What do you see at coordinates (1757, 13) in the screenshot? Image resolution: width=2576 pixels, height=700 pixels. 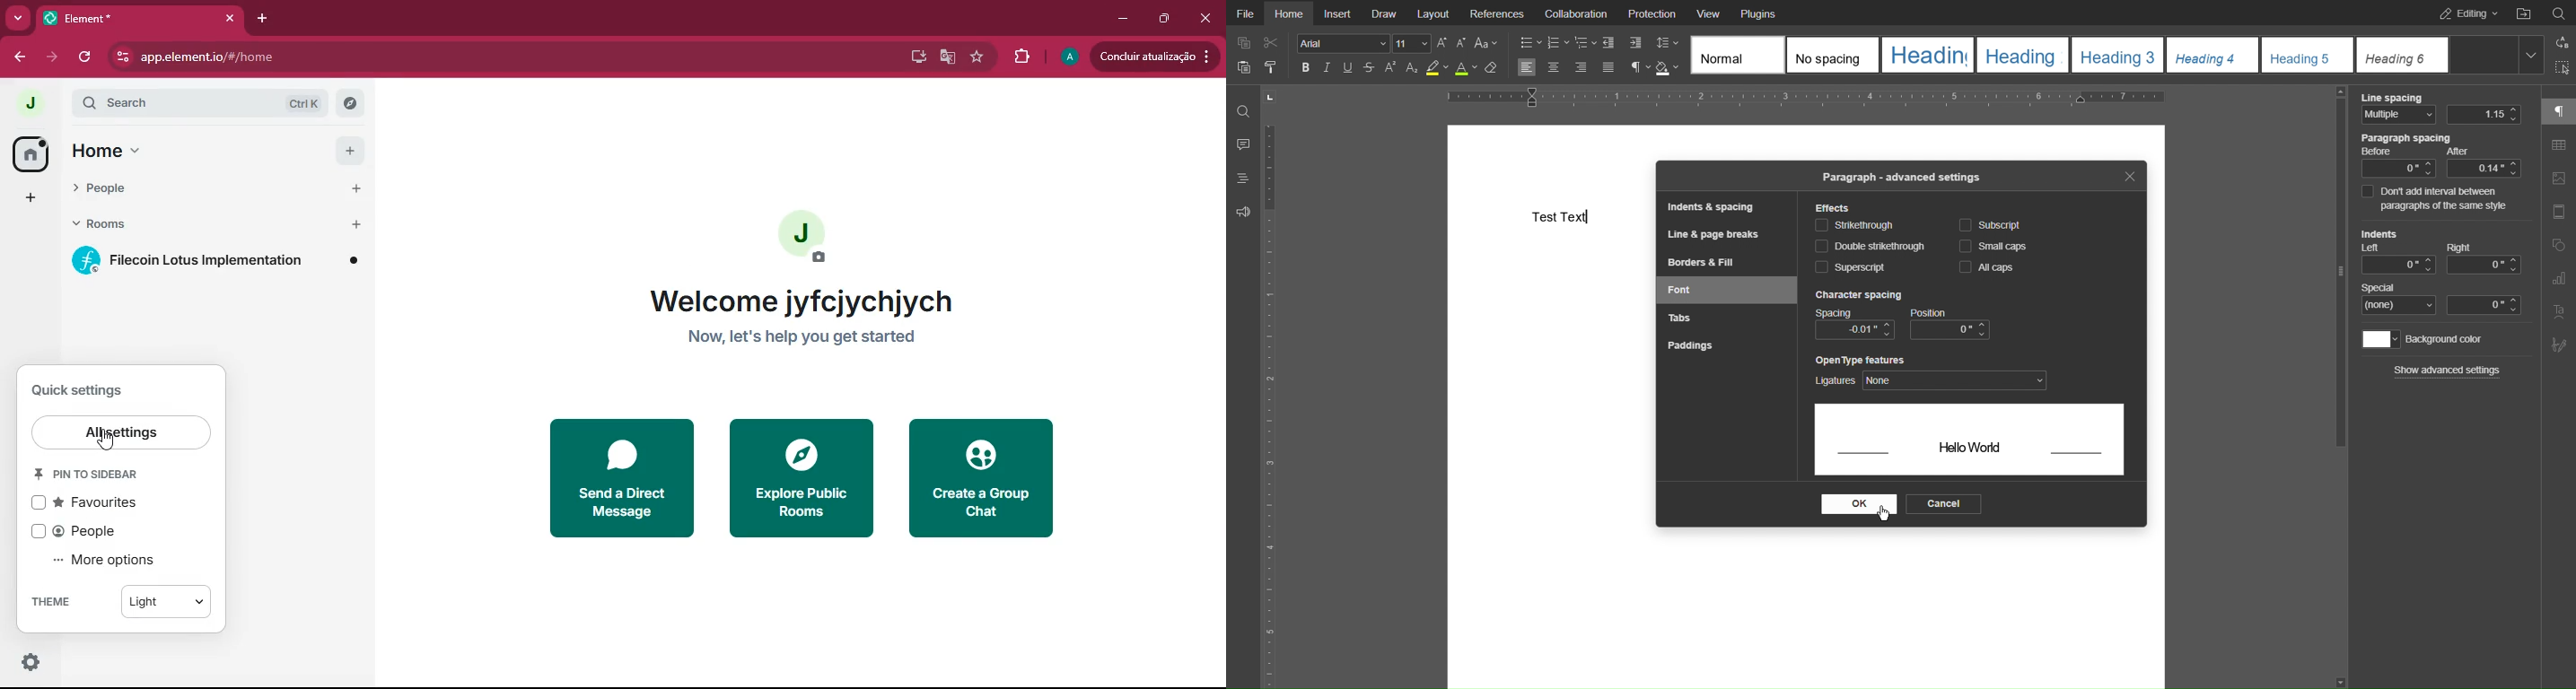 I see `Plugins` at bounding box center [1757, 13].